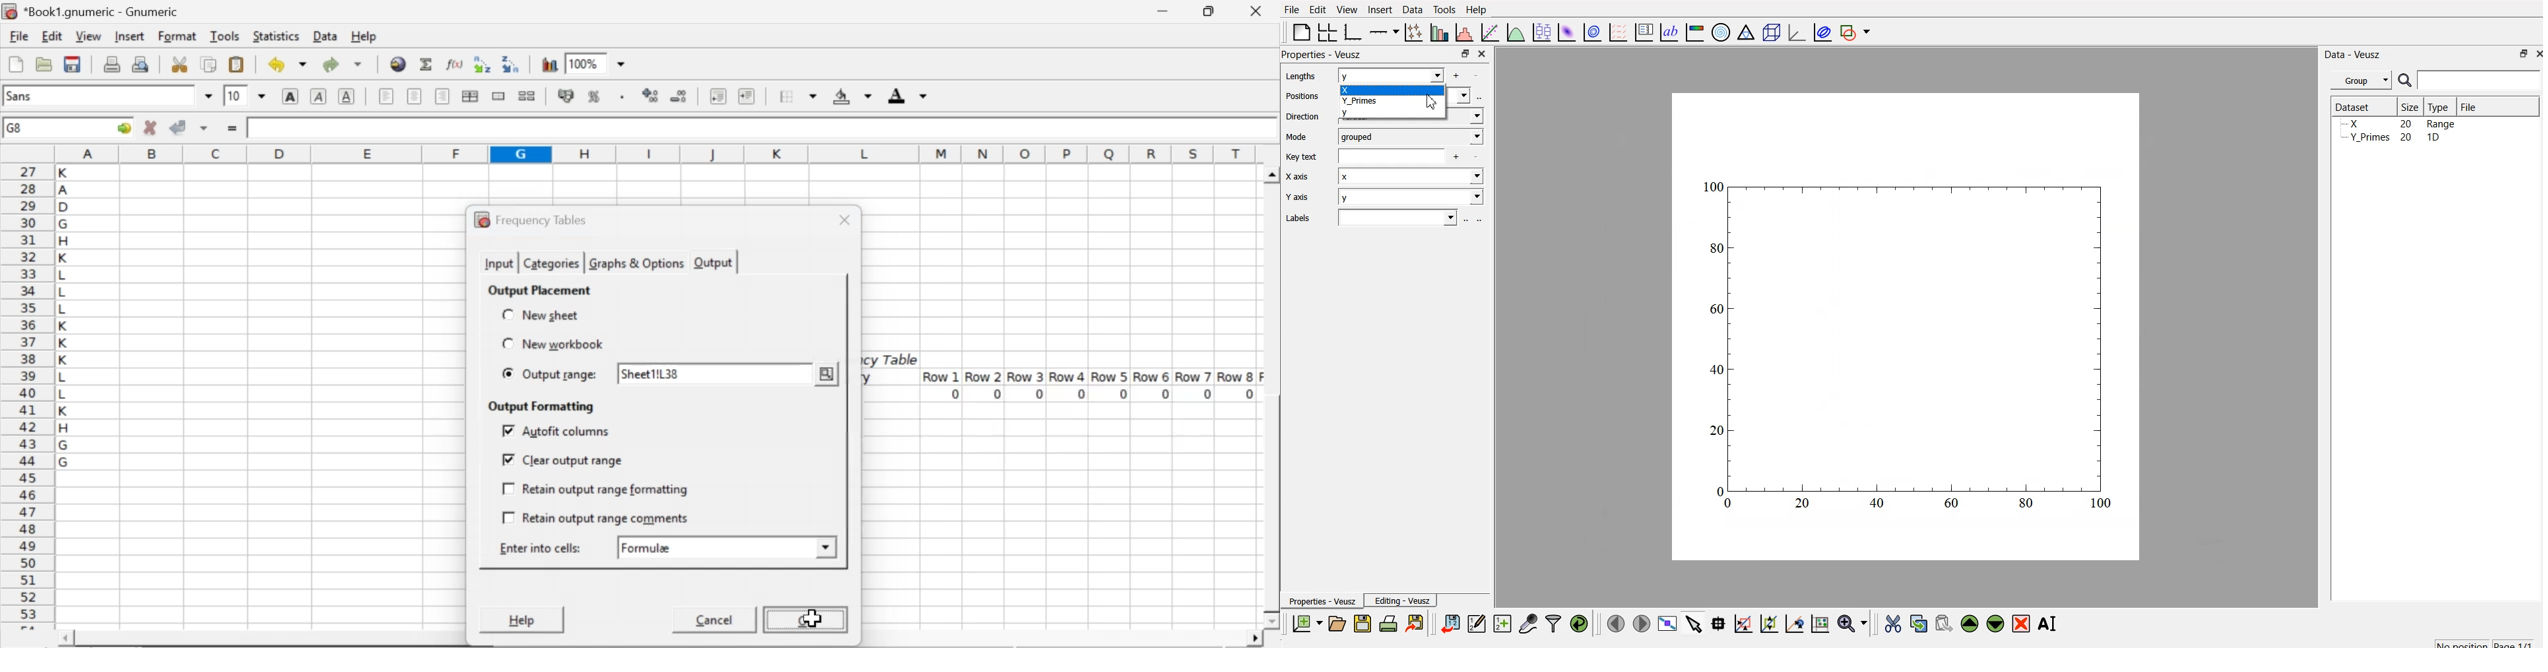 This screenshot has width=2548, height=672. I want to click on output, so click(714, 263).